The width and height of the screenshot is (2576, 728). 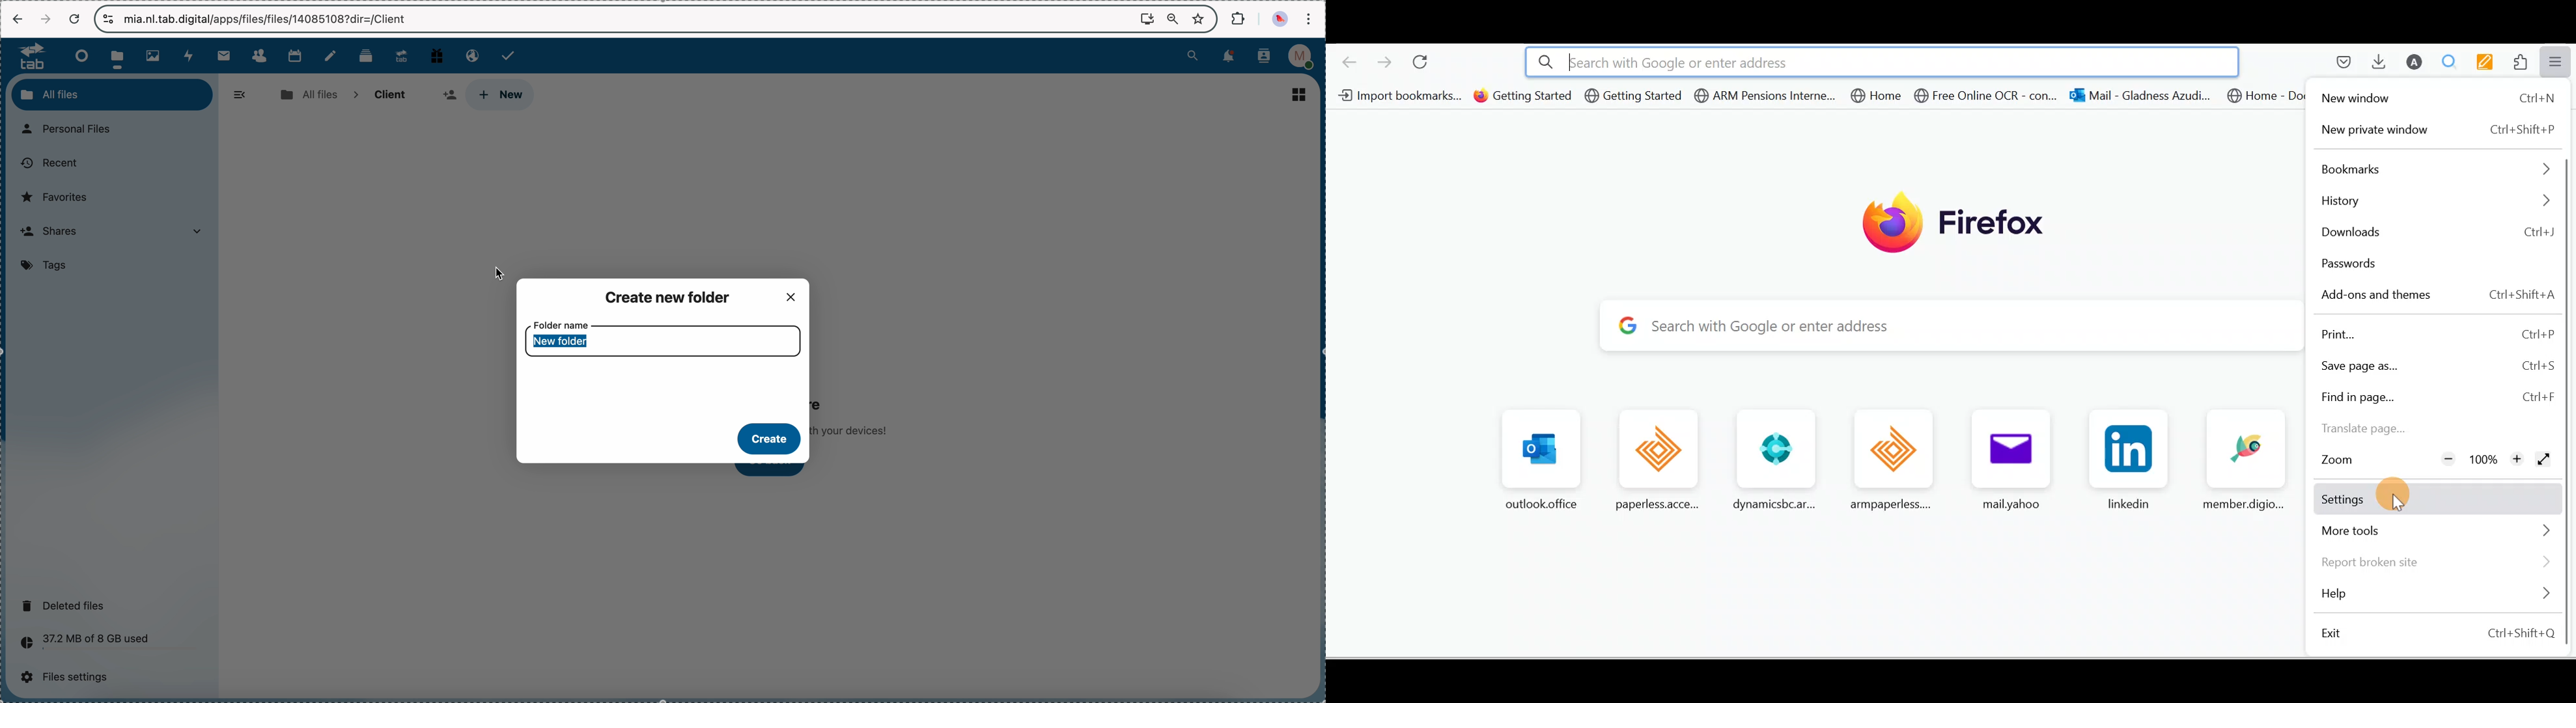 What do you see at coordinates (1264, 57) in the screenshot?
I see `contacts` at bounding box center [1264, 57].